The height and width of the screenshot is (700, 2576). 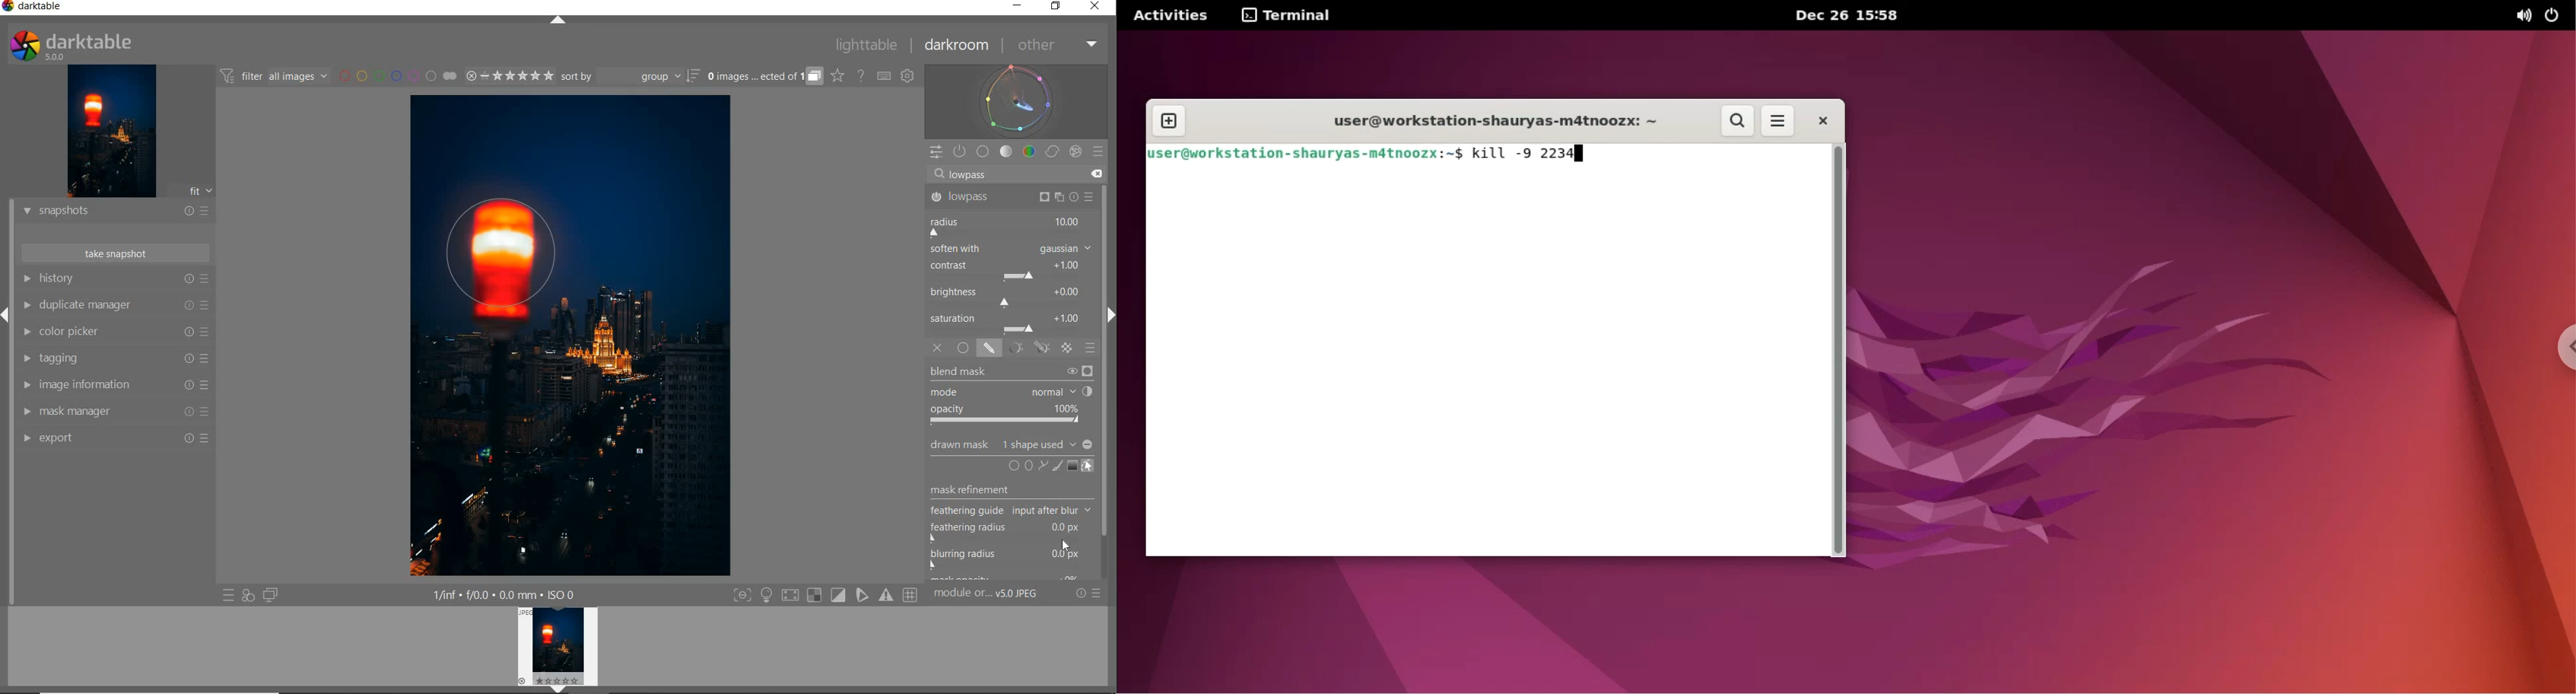 What do you see at coordinates (985, 152) in the screenshot?
I see `BASE` at bounding box center [985, 152].